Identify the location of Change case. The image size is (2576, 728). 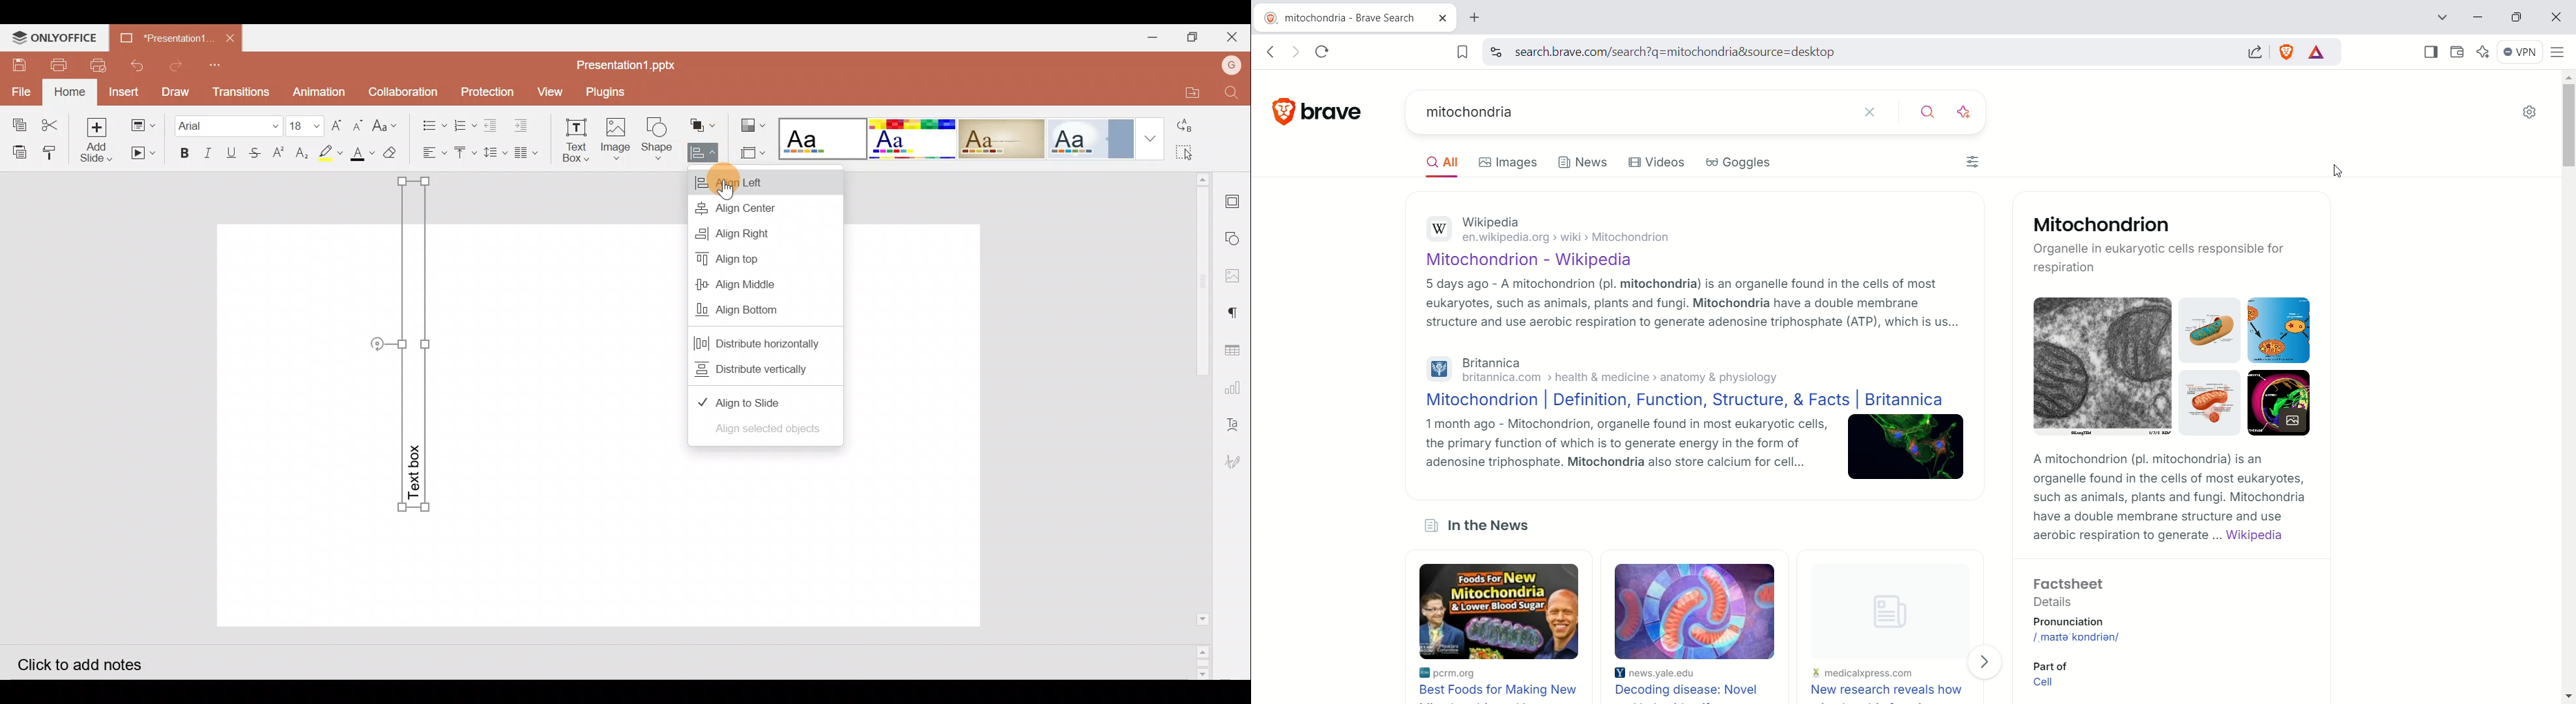
(388, 123).